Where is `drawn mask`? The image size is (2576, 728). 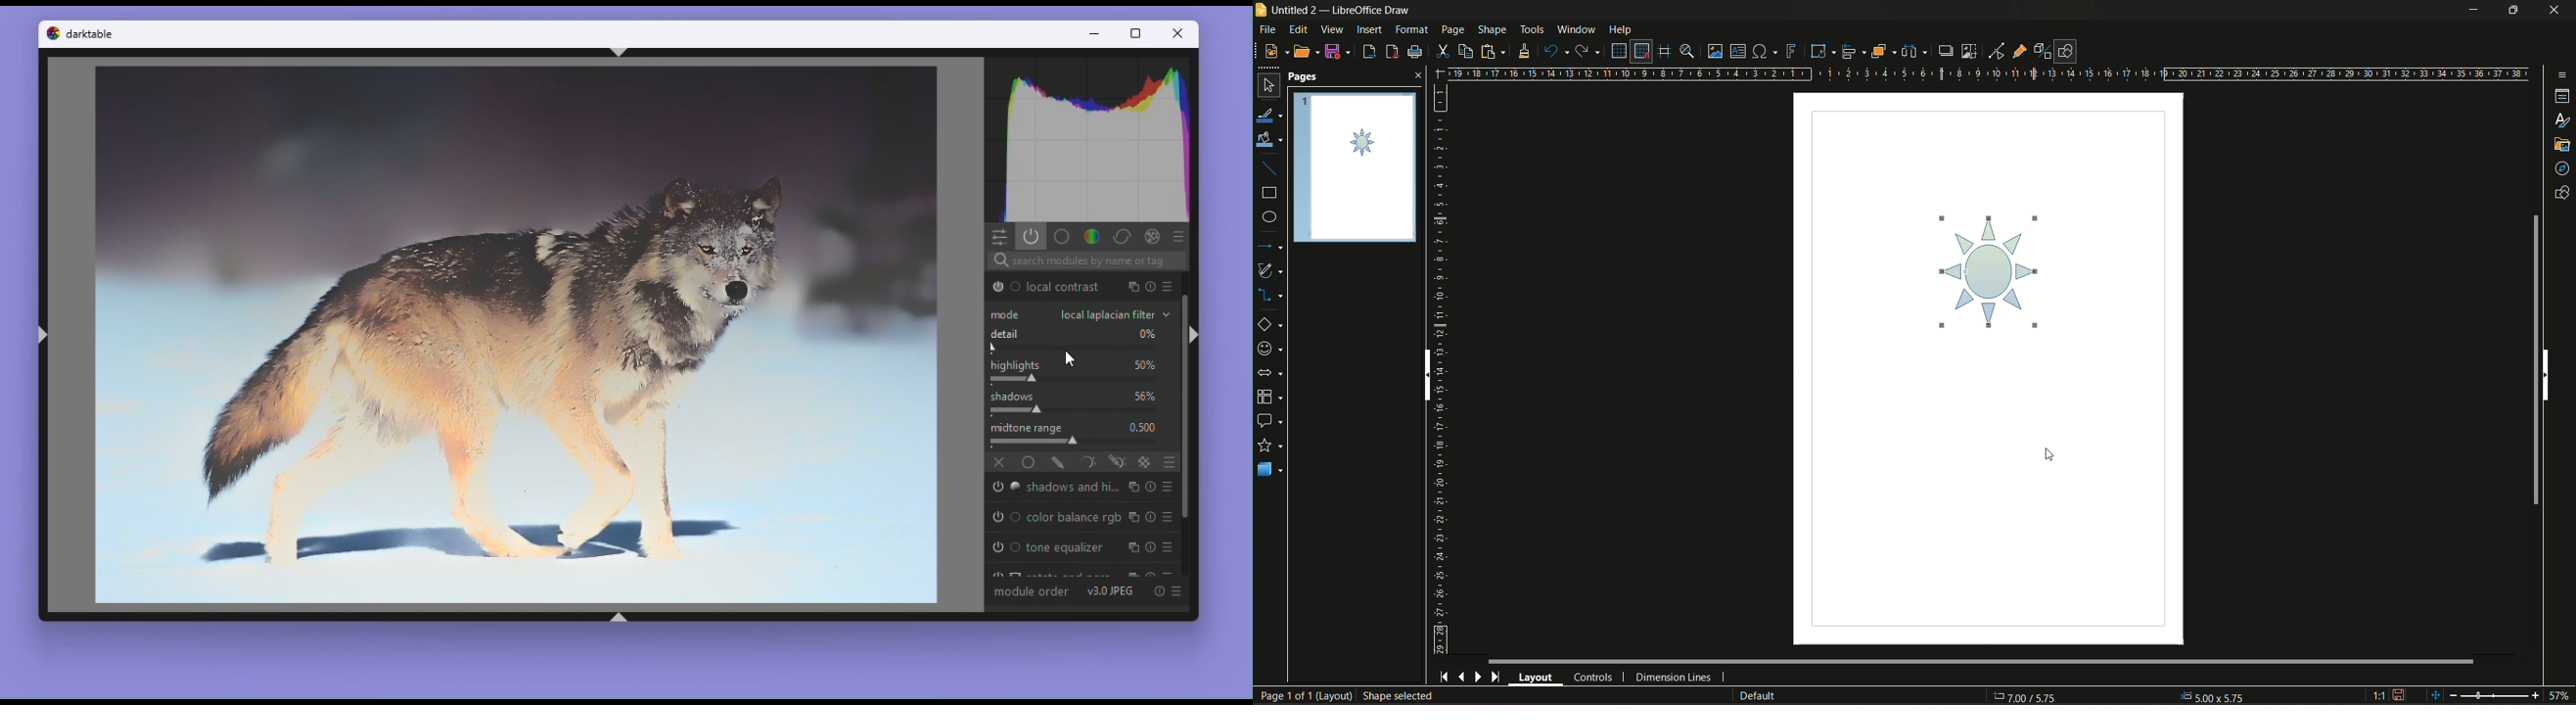
drawn mask is located at coordinates (1060, 461).